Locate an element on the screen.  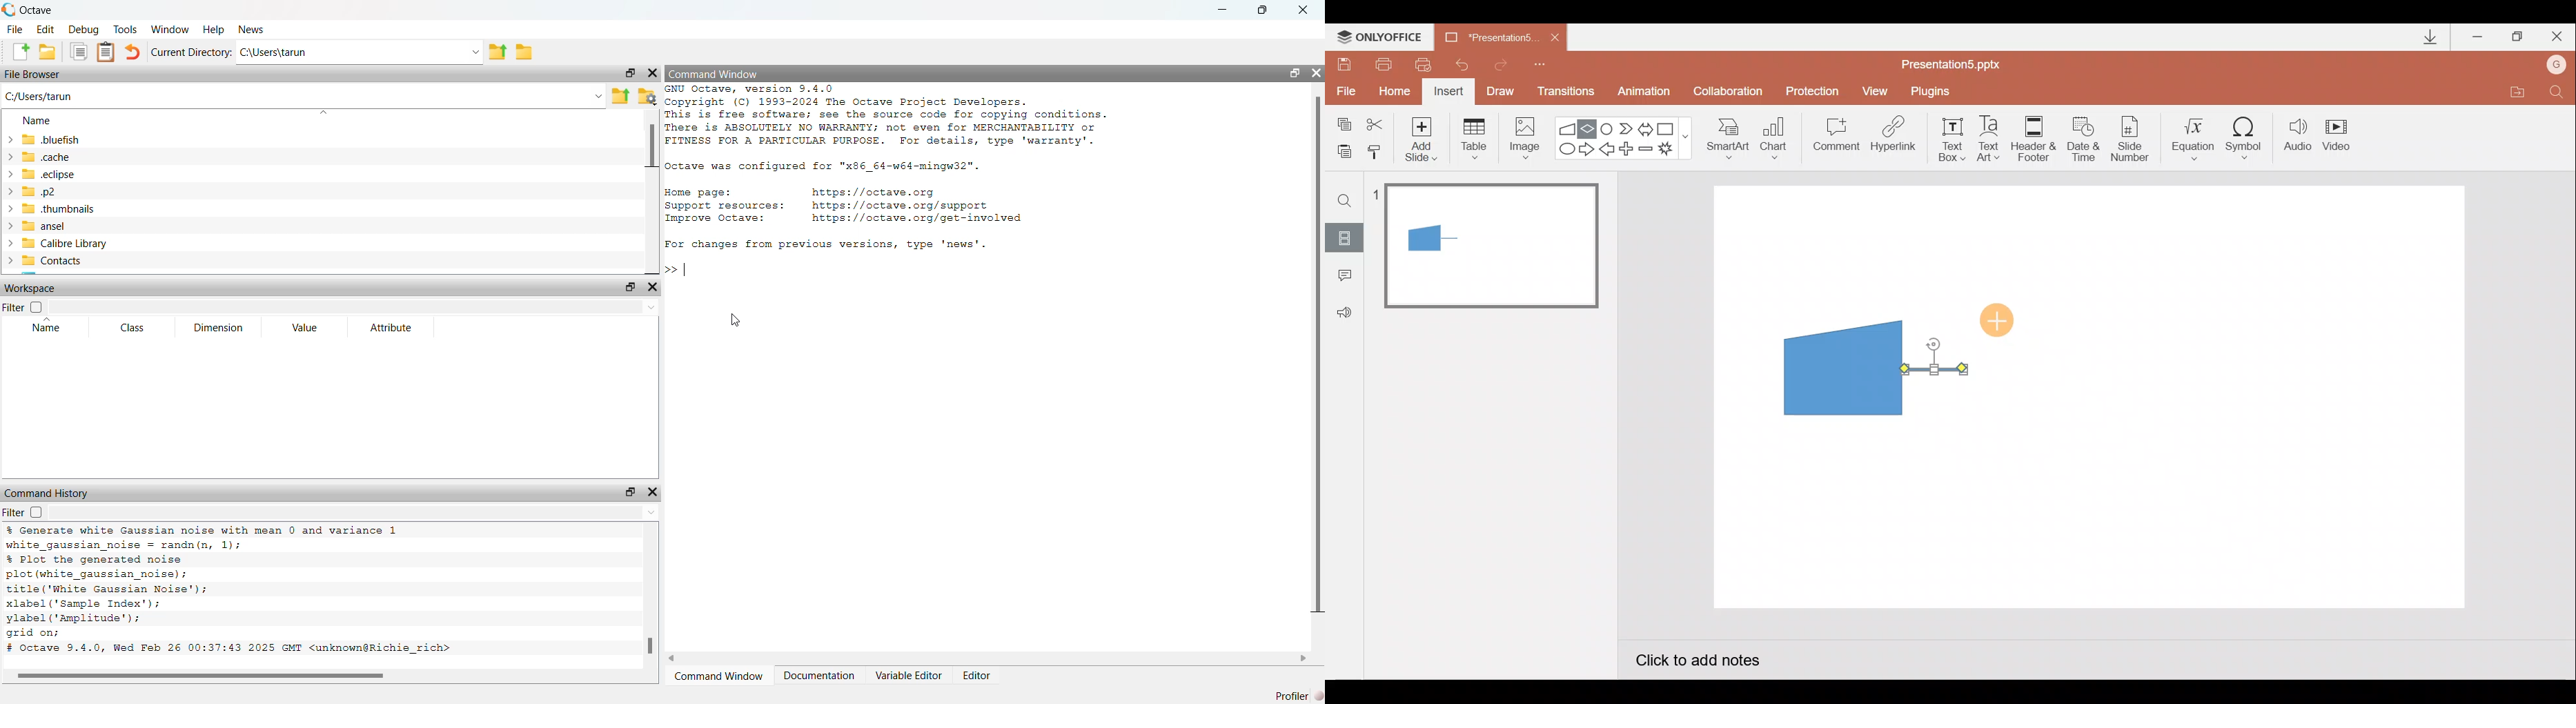
Open file location is located at coordinates (2517, 94).